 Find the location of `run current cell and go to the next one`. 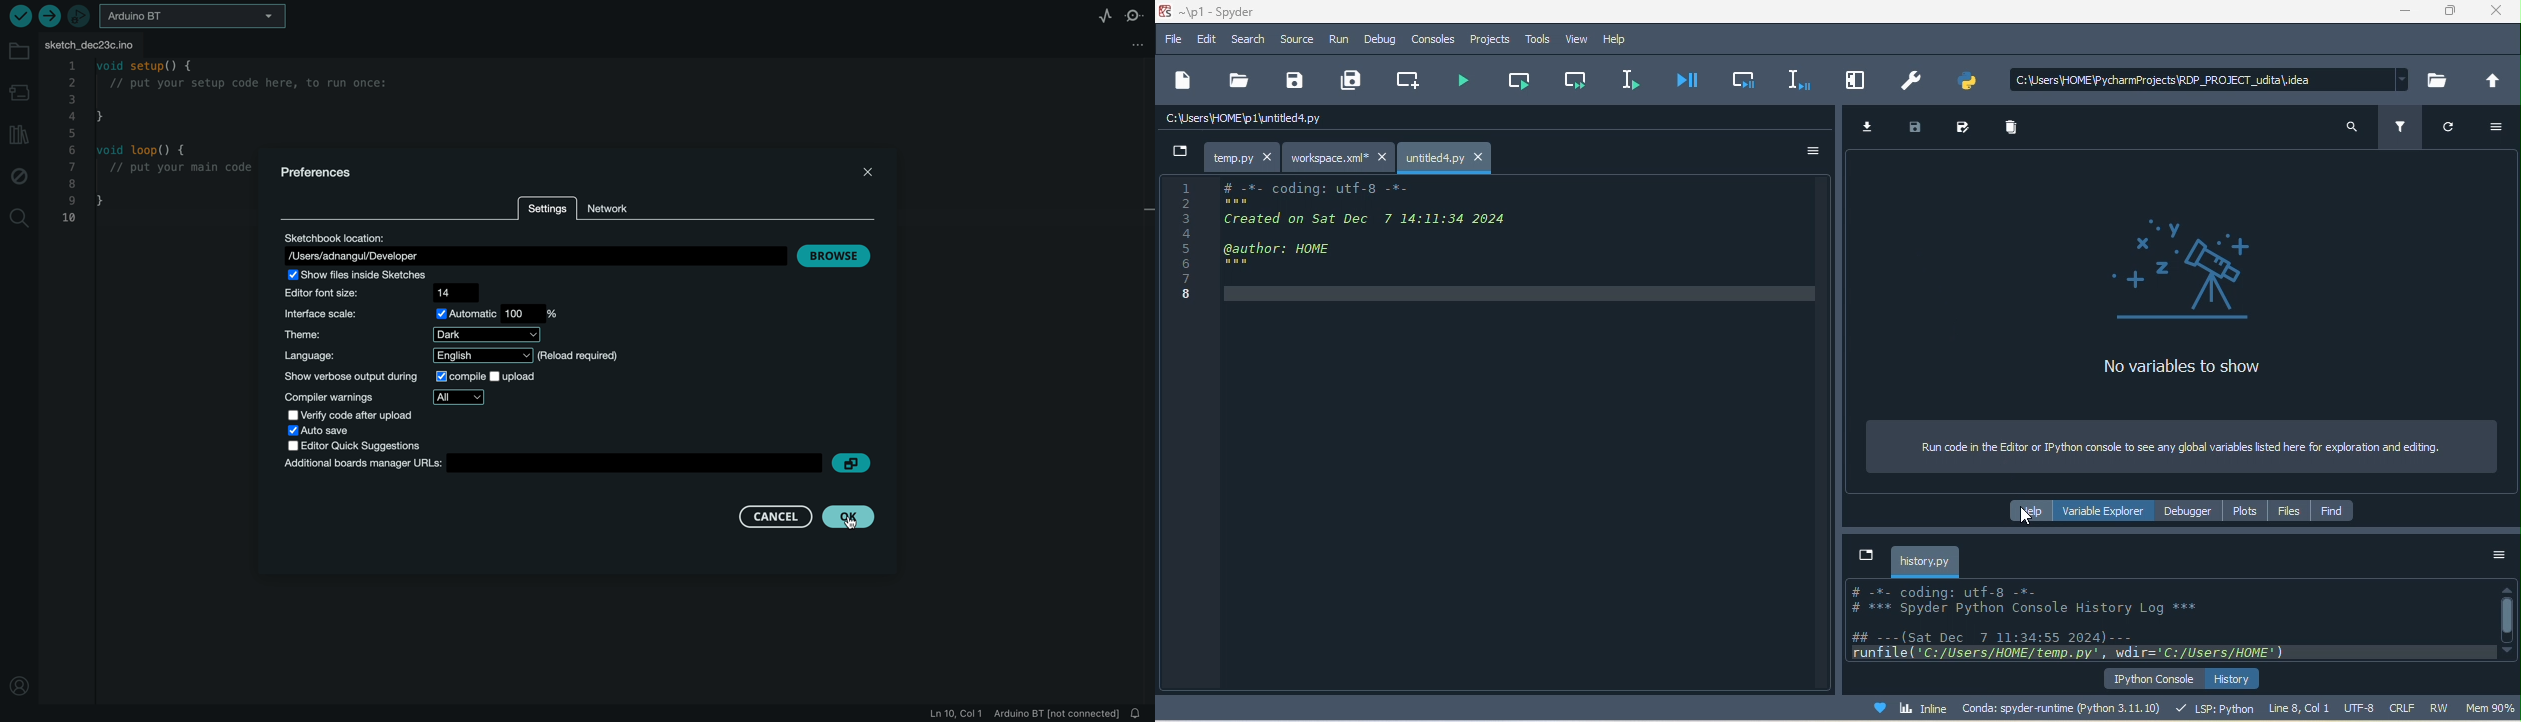

run current cell and go to the next one is located at coordinates (1578, 82).